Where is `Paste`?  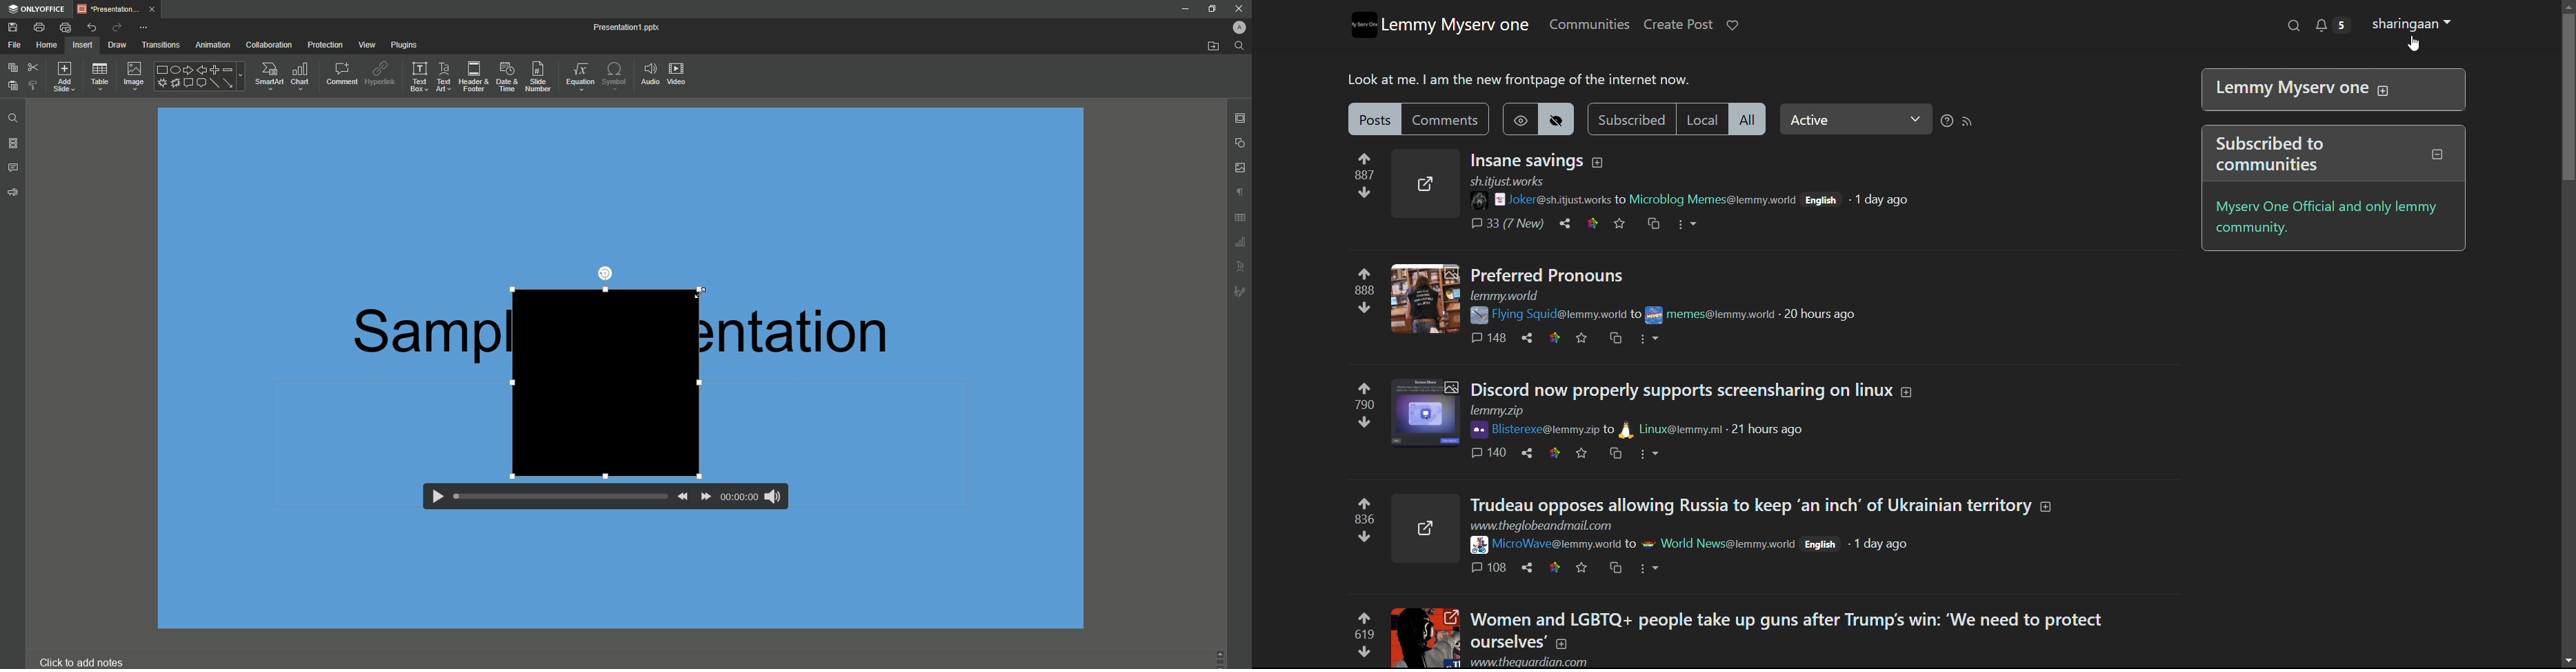 Paste is located at coordinates (12, 87).